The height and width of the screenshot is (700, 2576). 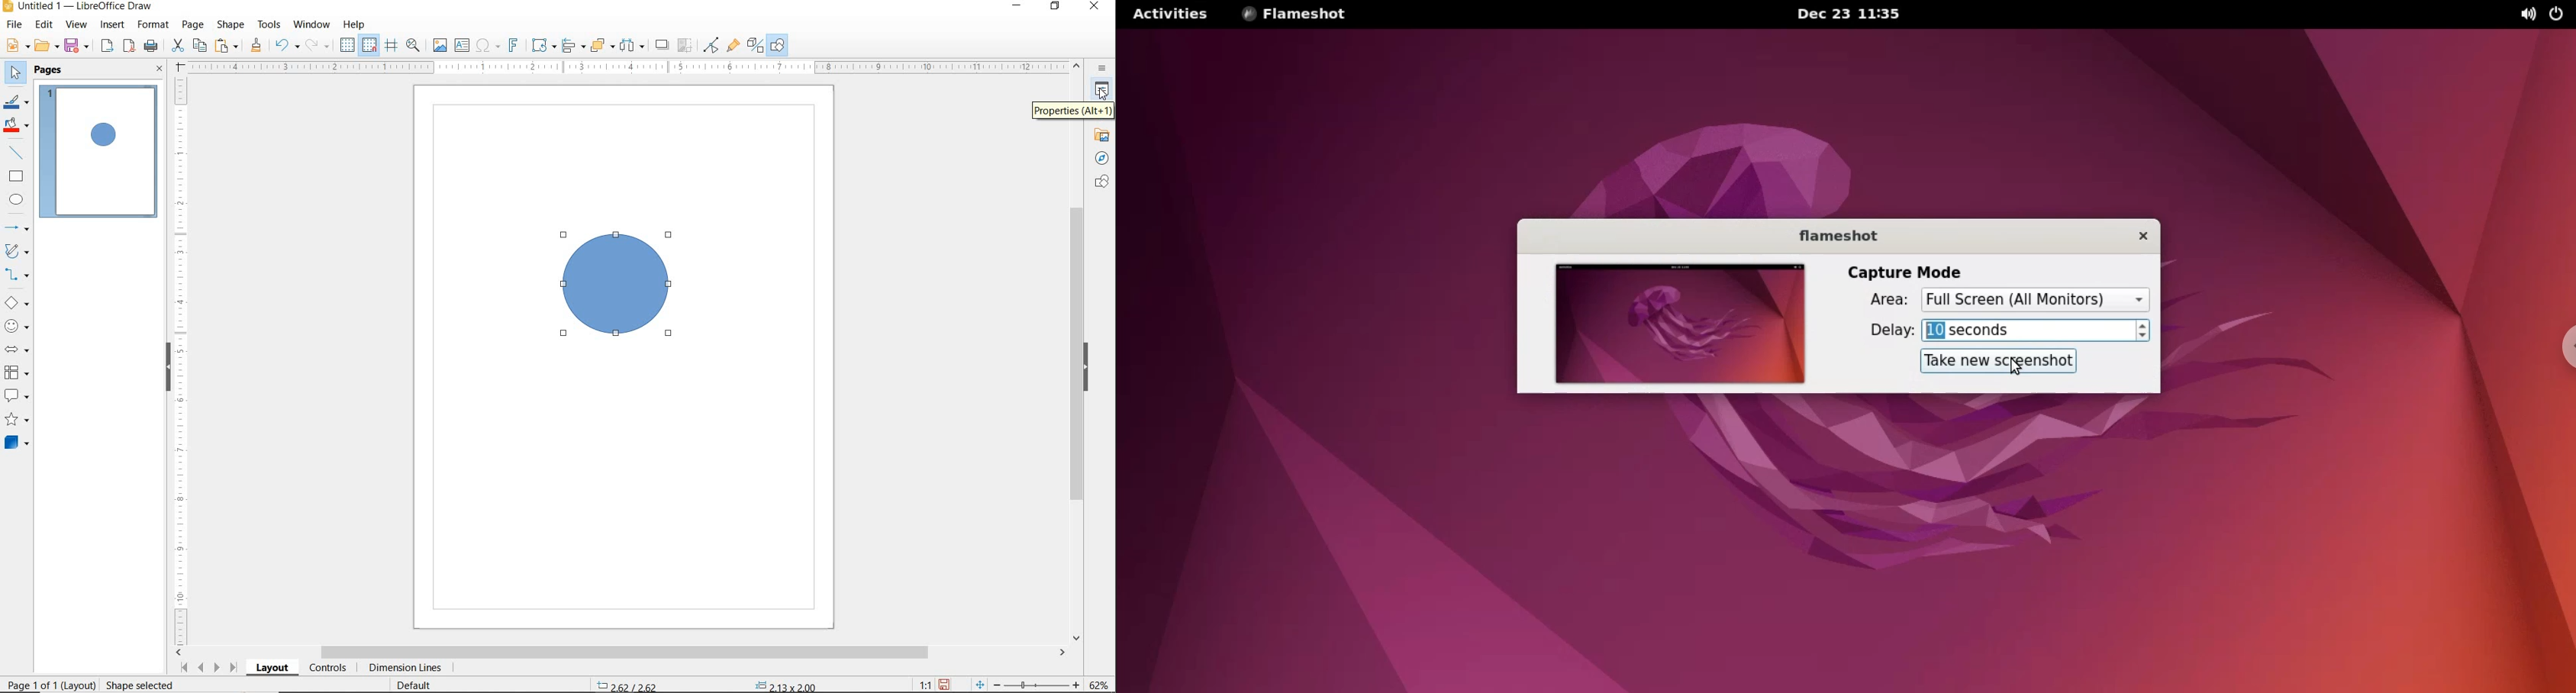 What do you see at coordinates (1102, 684) in the screenshot?
I see `62%` at bounding box center [1102, 684].